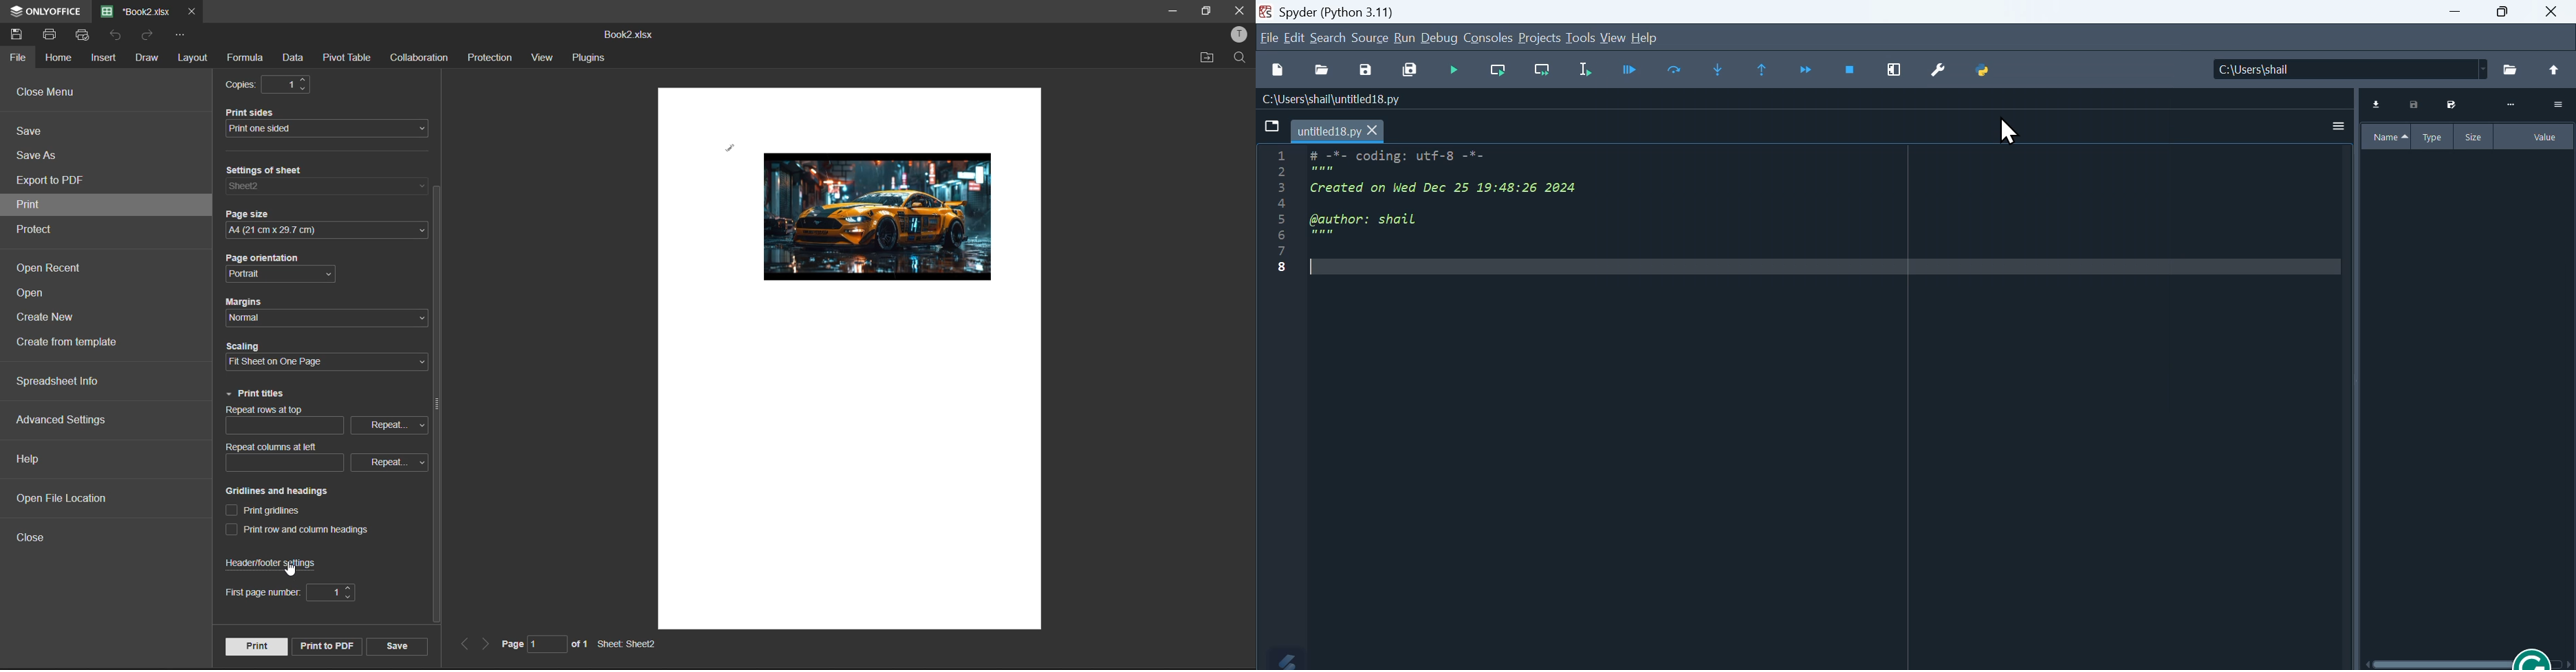  Describe the element at coordinates (244, 59) in the screenshot. I see `formula` at that location.